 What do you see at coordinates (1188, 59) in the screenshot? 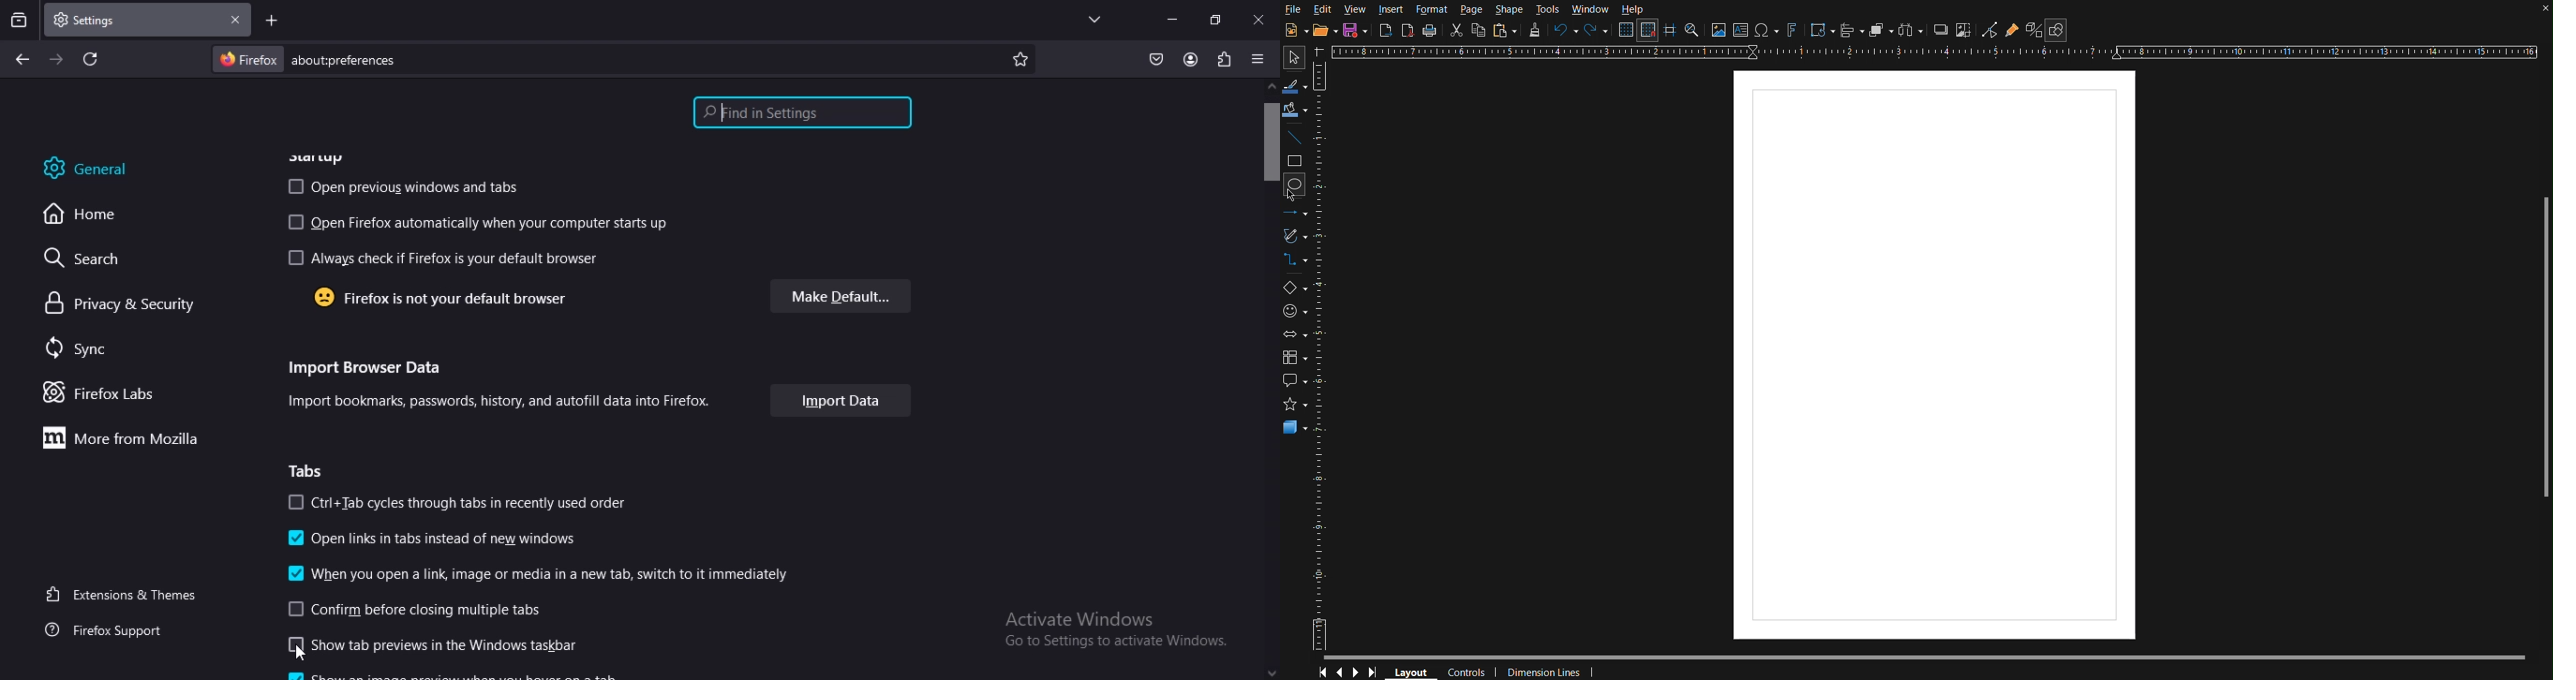
I see `account` at bounding box center [1188, 59].